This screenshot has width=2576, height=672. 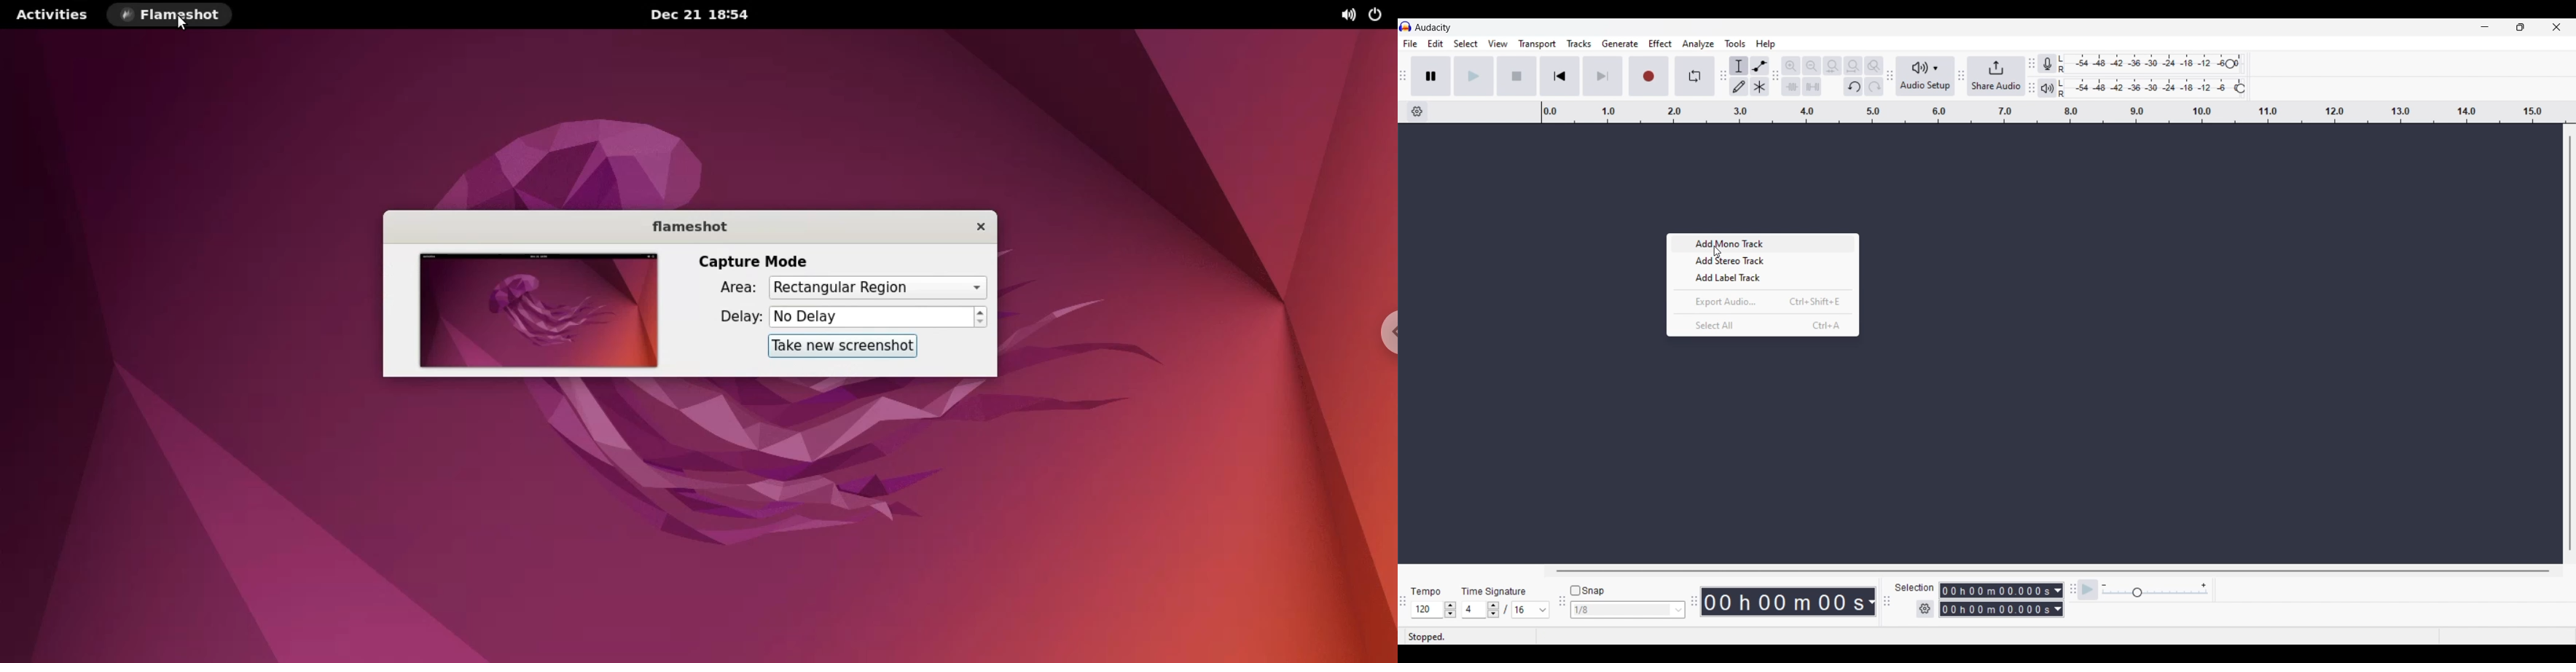 What do you see at coordinates (2053, 64) in the screenshot?
I see `Record meter` at bounding box center [2053, 64].